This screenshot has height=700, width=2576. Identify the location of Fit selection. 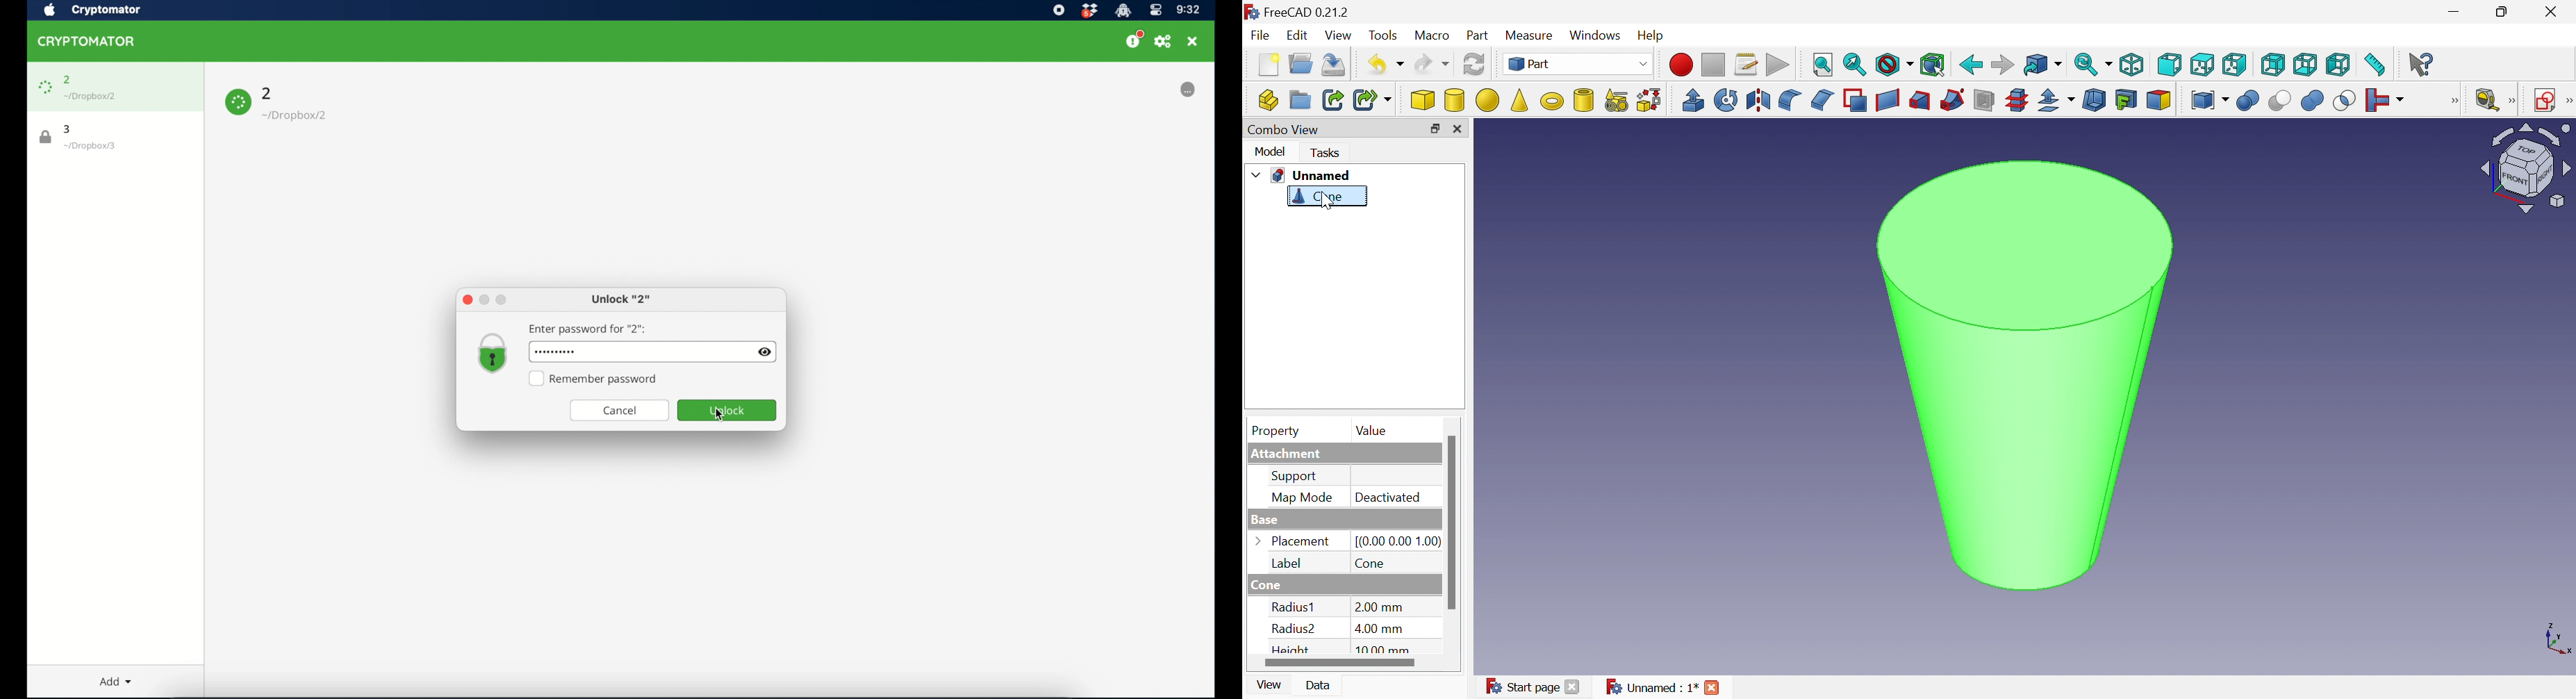
(1854, 65).